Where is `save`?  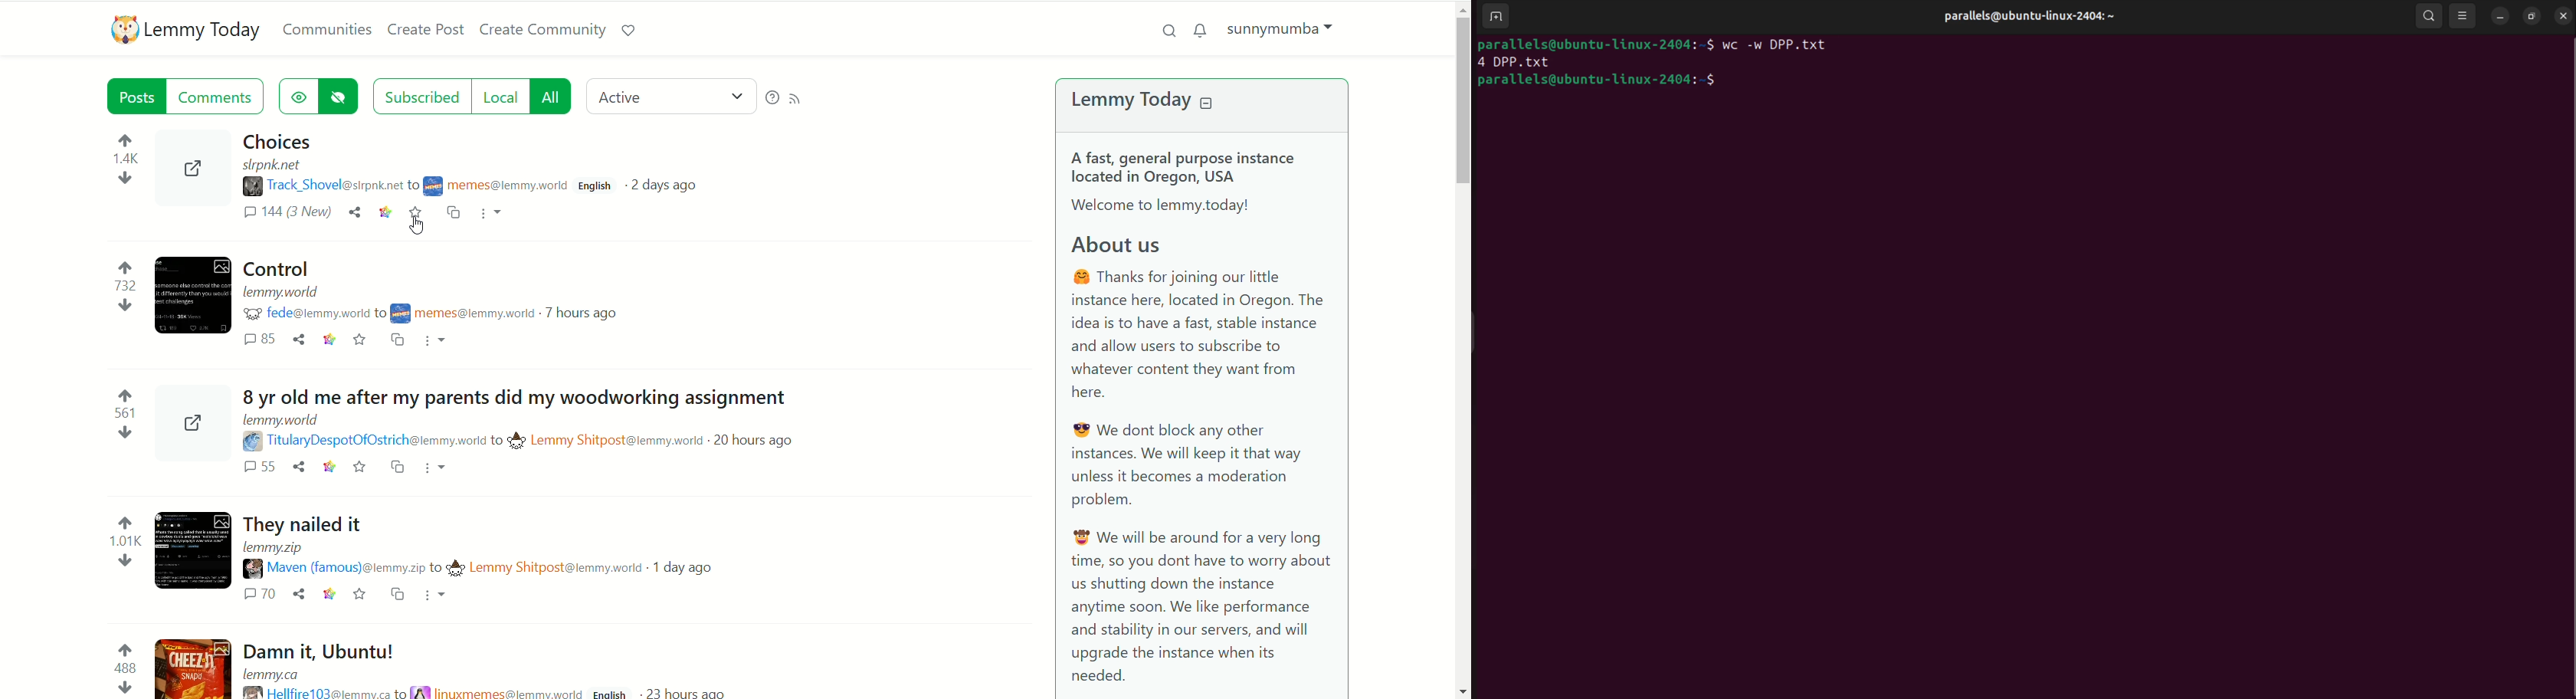 save is located at coordinates (360, 596).